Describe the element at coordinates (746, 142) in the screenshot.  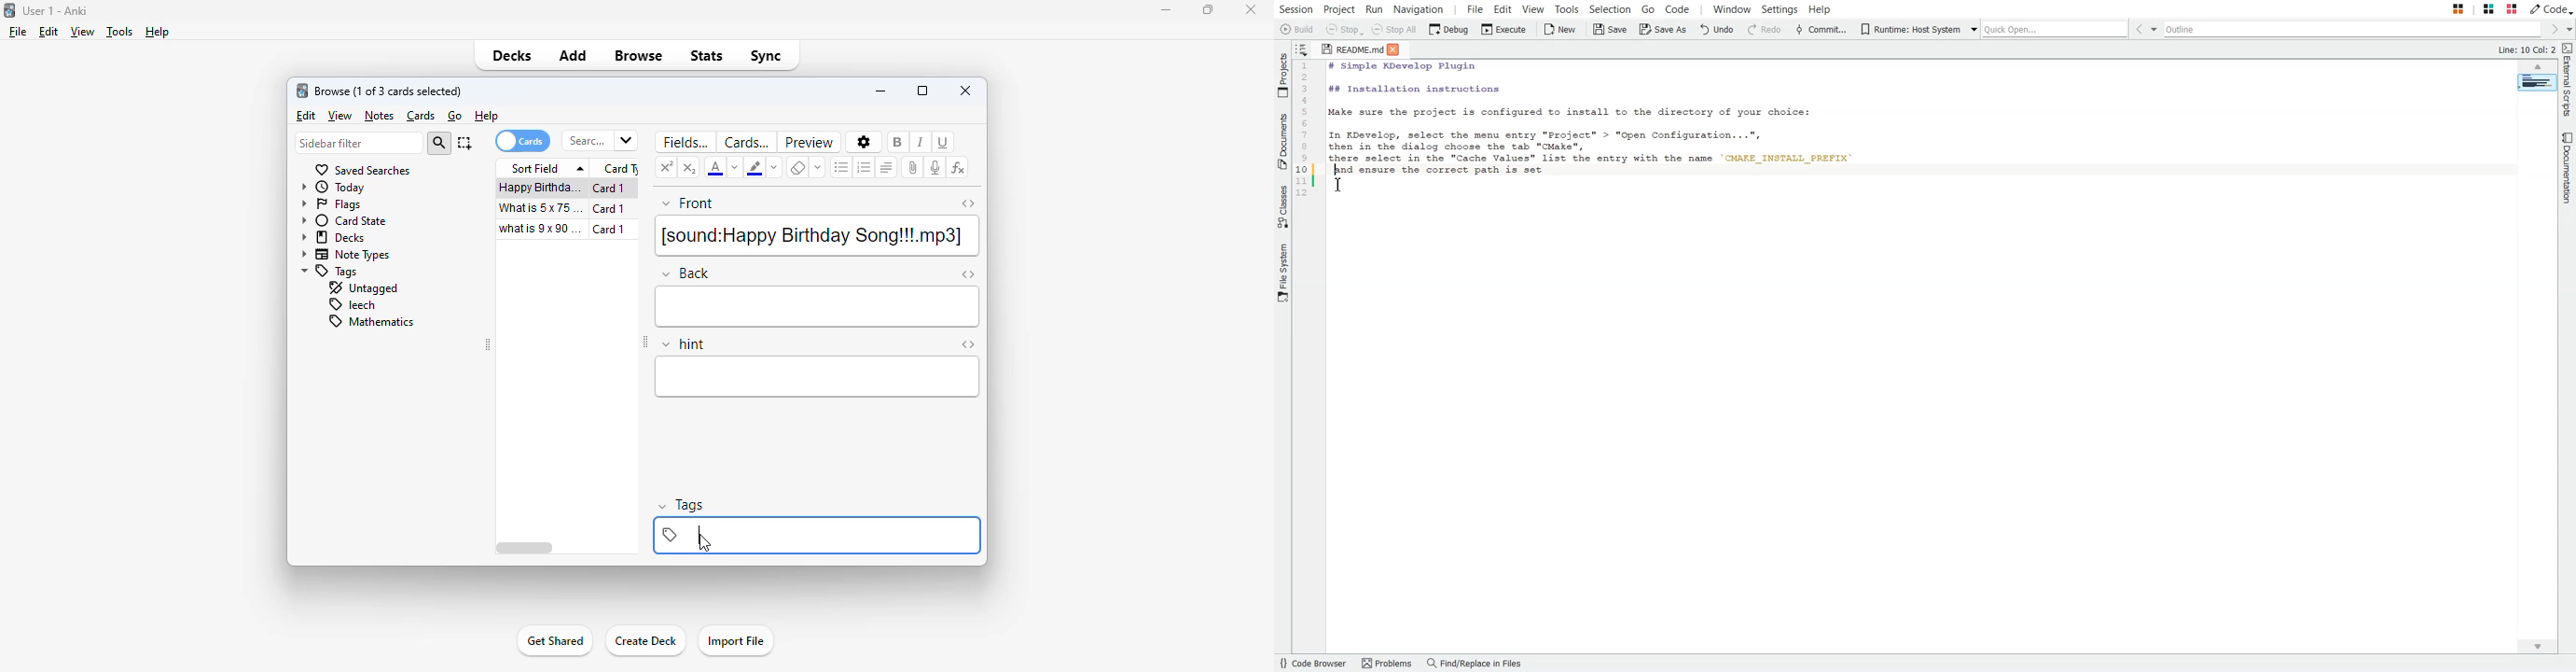
I see `cards` at that location.